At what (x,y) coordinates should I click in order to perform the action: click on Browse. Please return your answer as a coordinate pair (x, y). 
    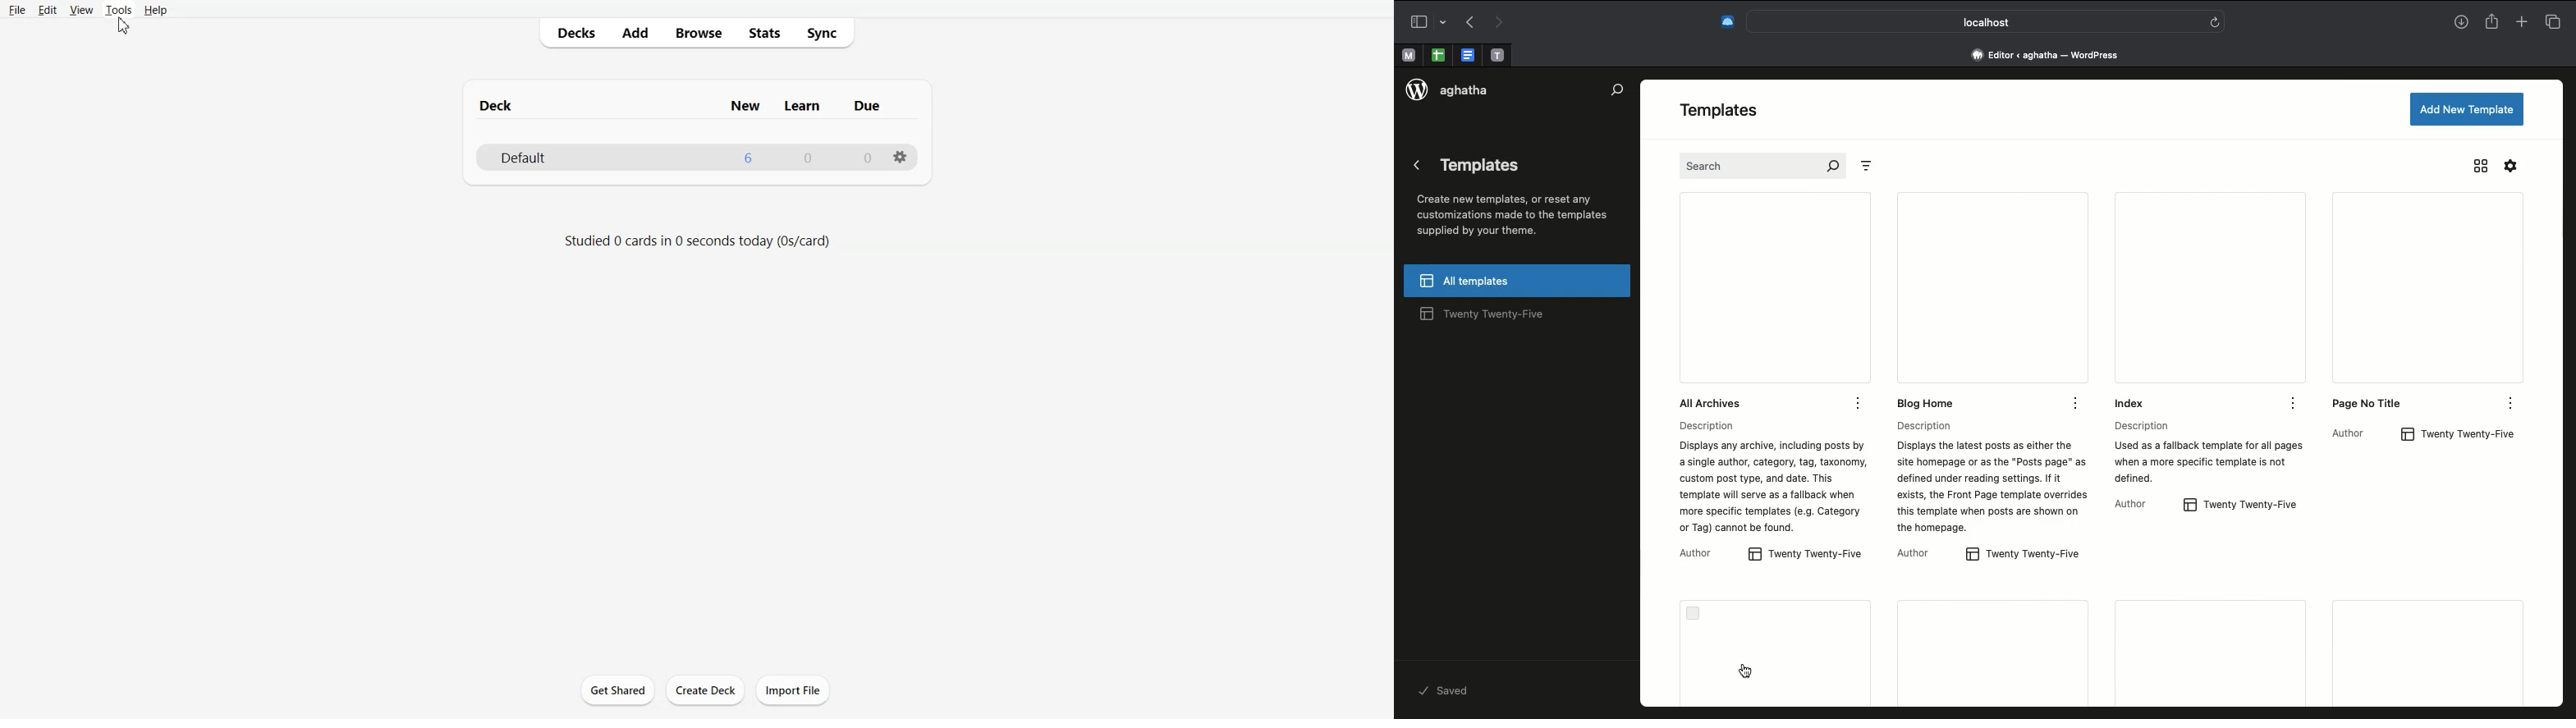
    Looking at the image, I should click on (700, 33).